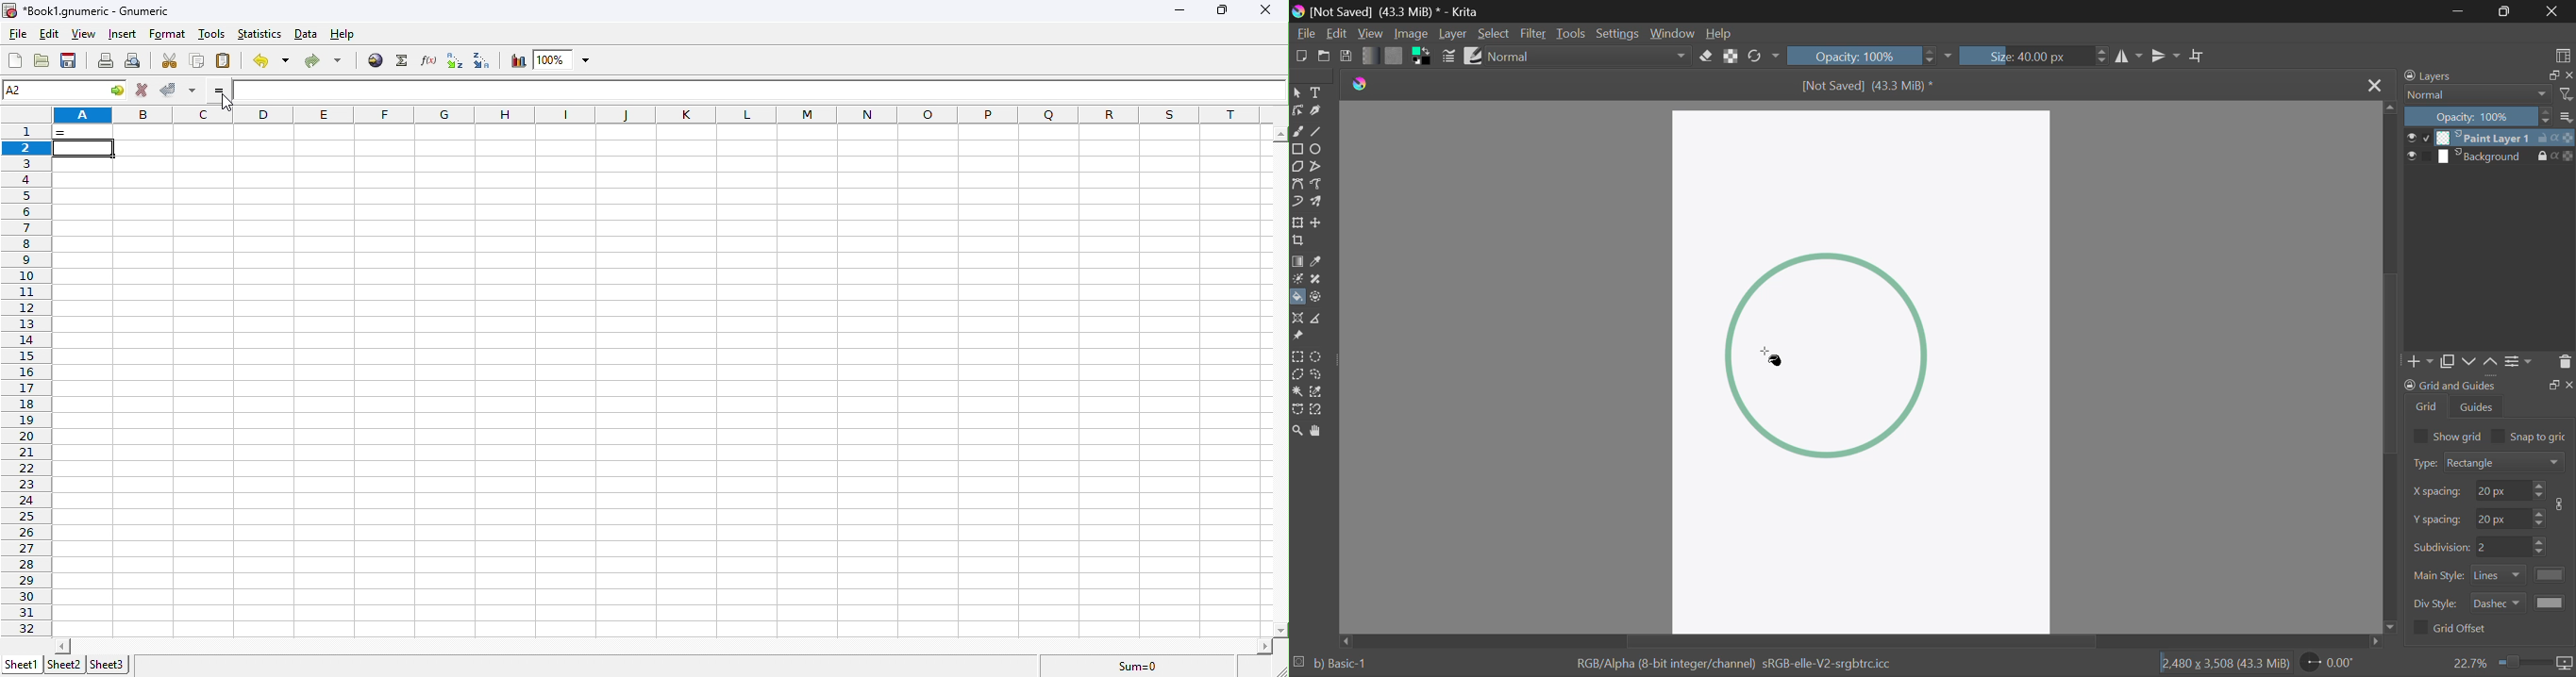 The width and height of the screenshot is (2576, 700). Describe the element at coordinates (2562, 56) in the screenshot. I see `Choose Workspace` at that location.